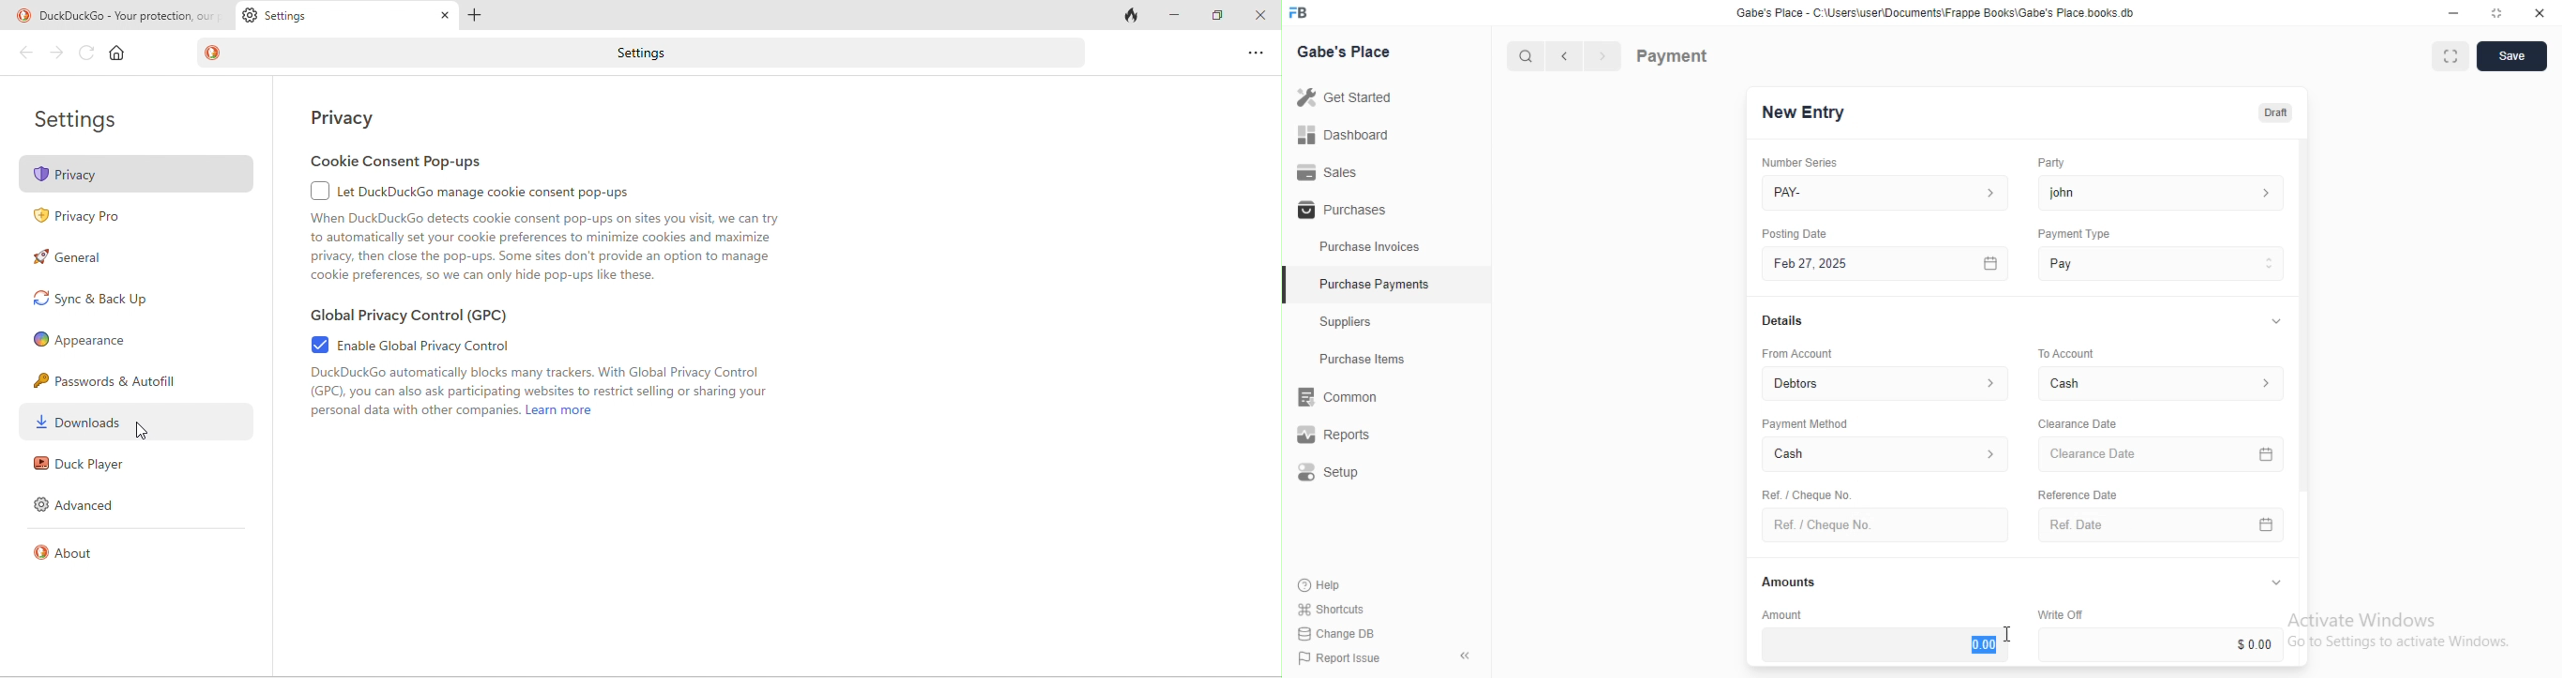 This screenshot has height=700, width=2576. I want to click on minimize, so click(2448, 12).